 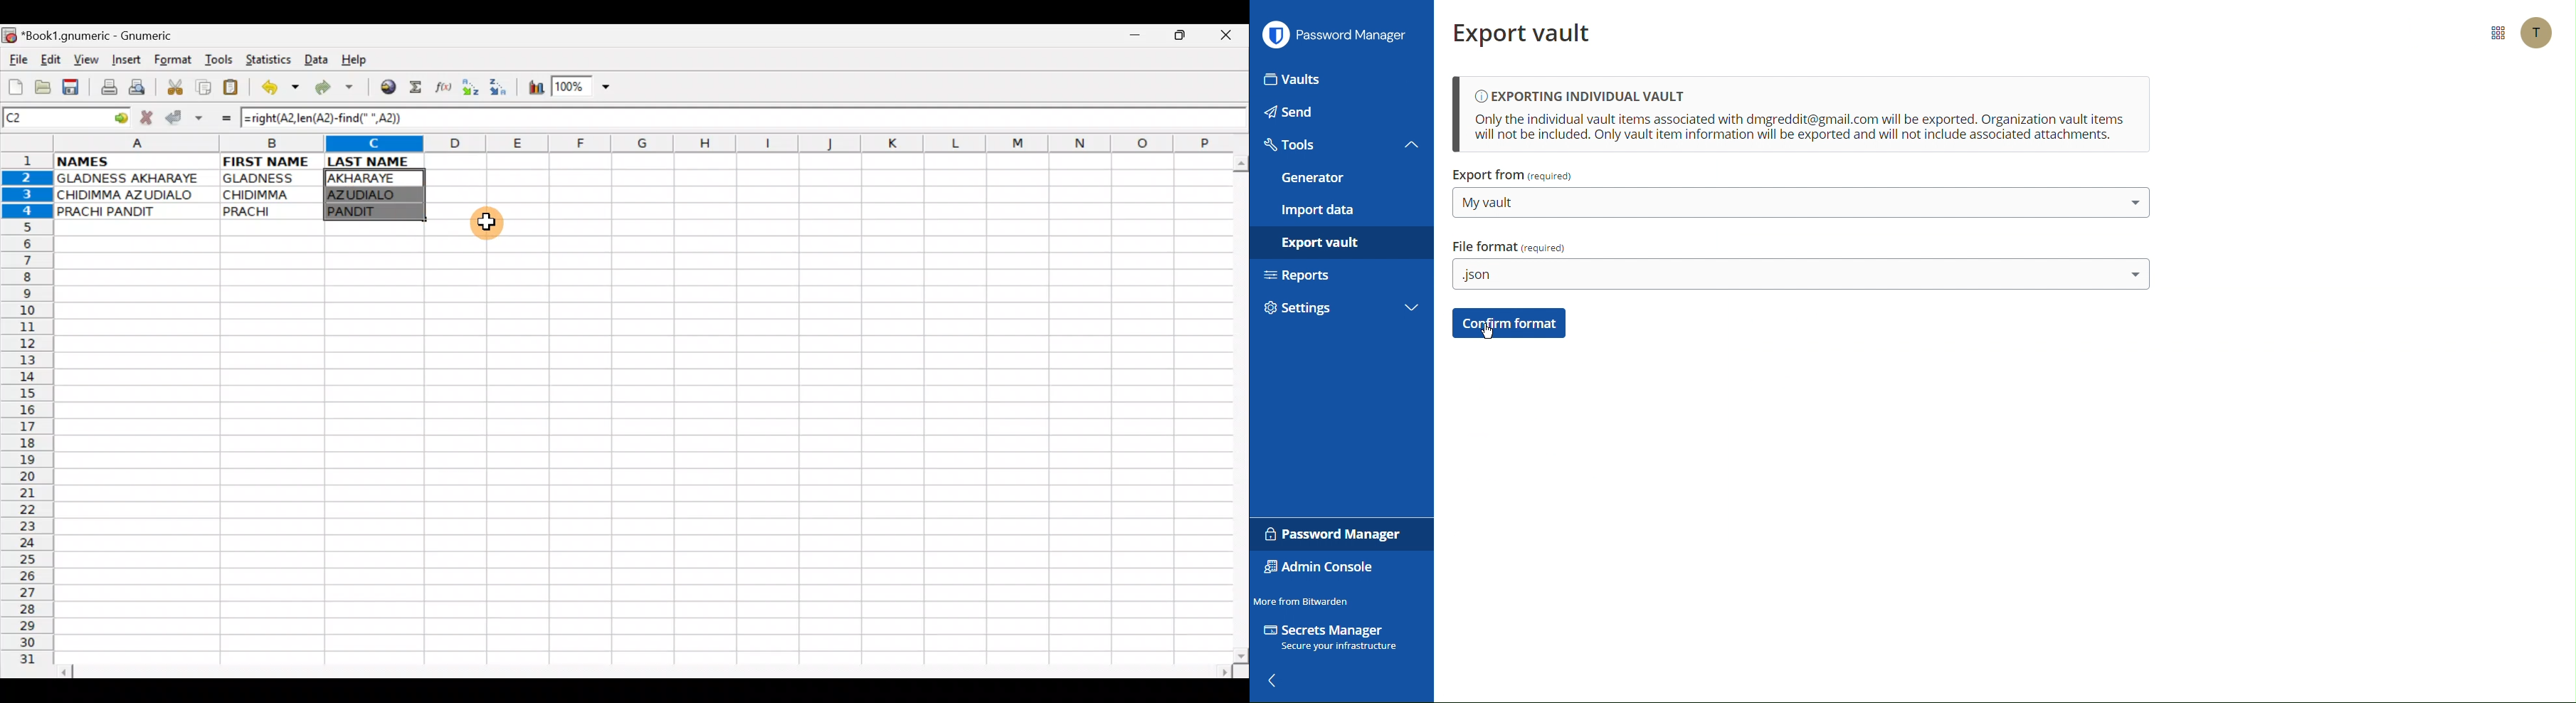 What do you see at coordinates (130, 195) in the screenshot?
I see `CHIDIMMA AZUDIALO` at bounding box center [130, 195].